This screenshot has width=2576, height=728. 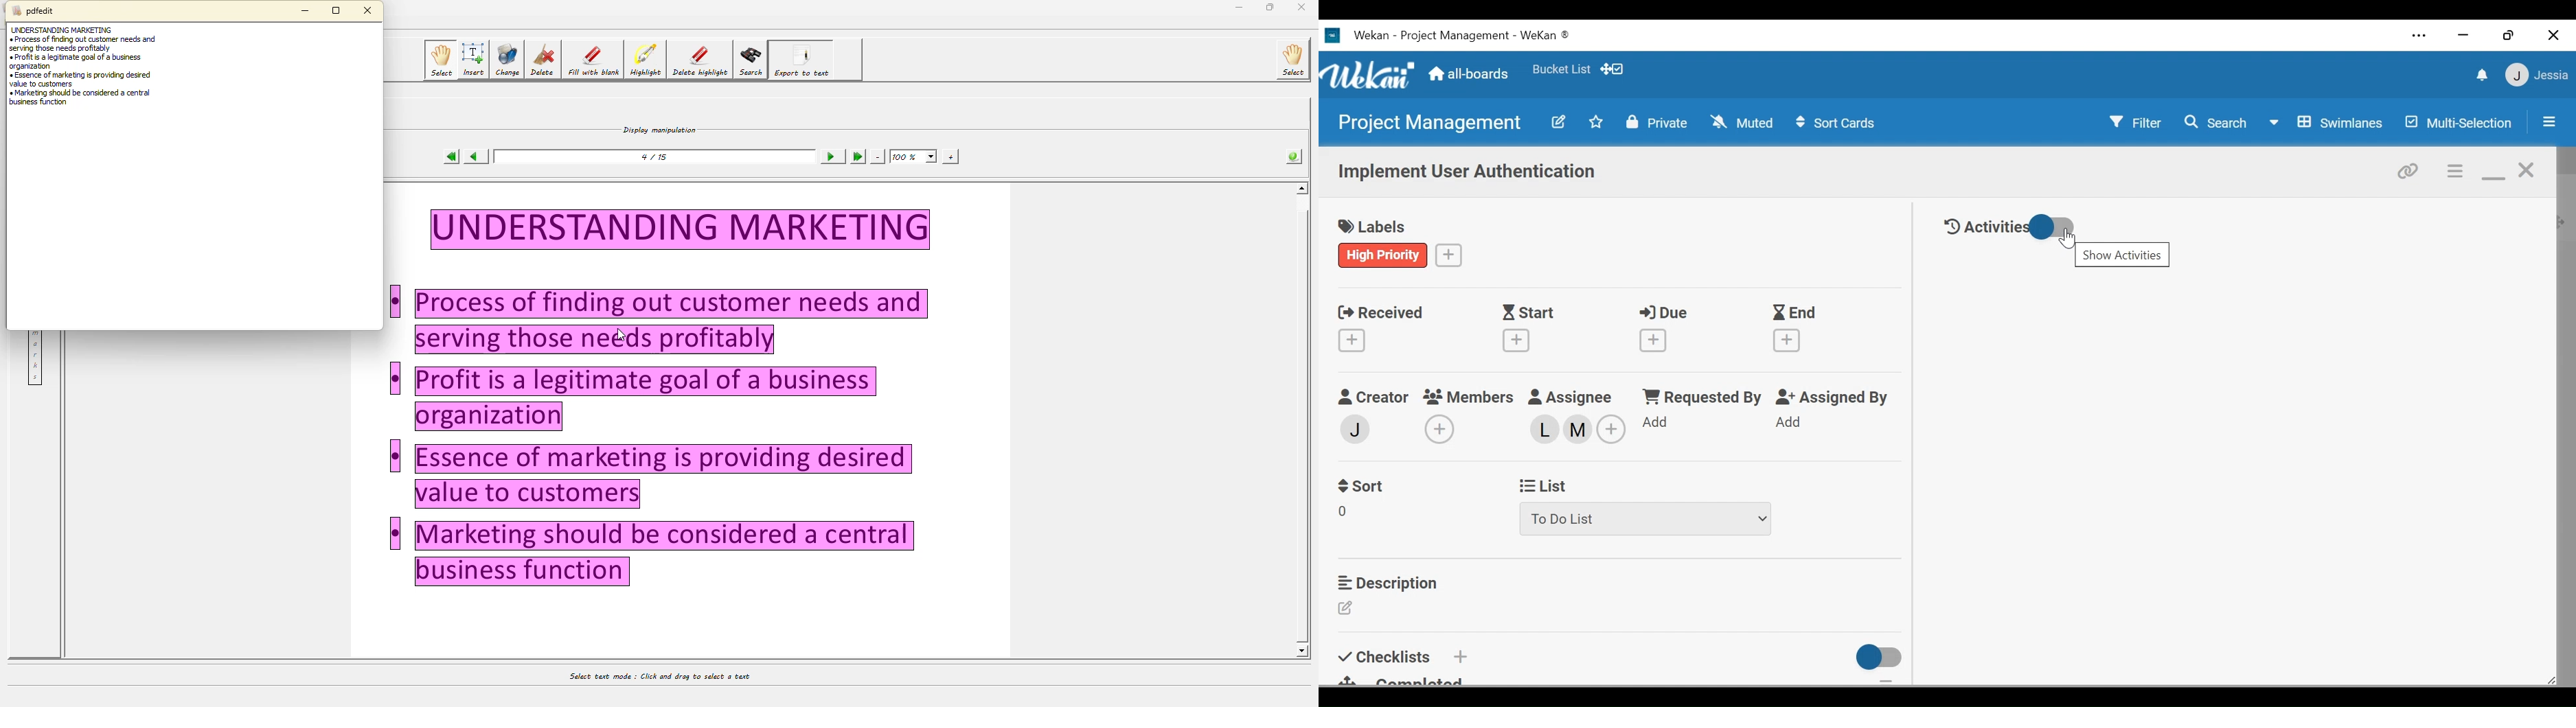 I want to click on Members, so click(x=1469, y=396).